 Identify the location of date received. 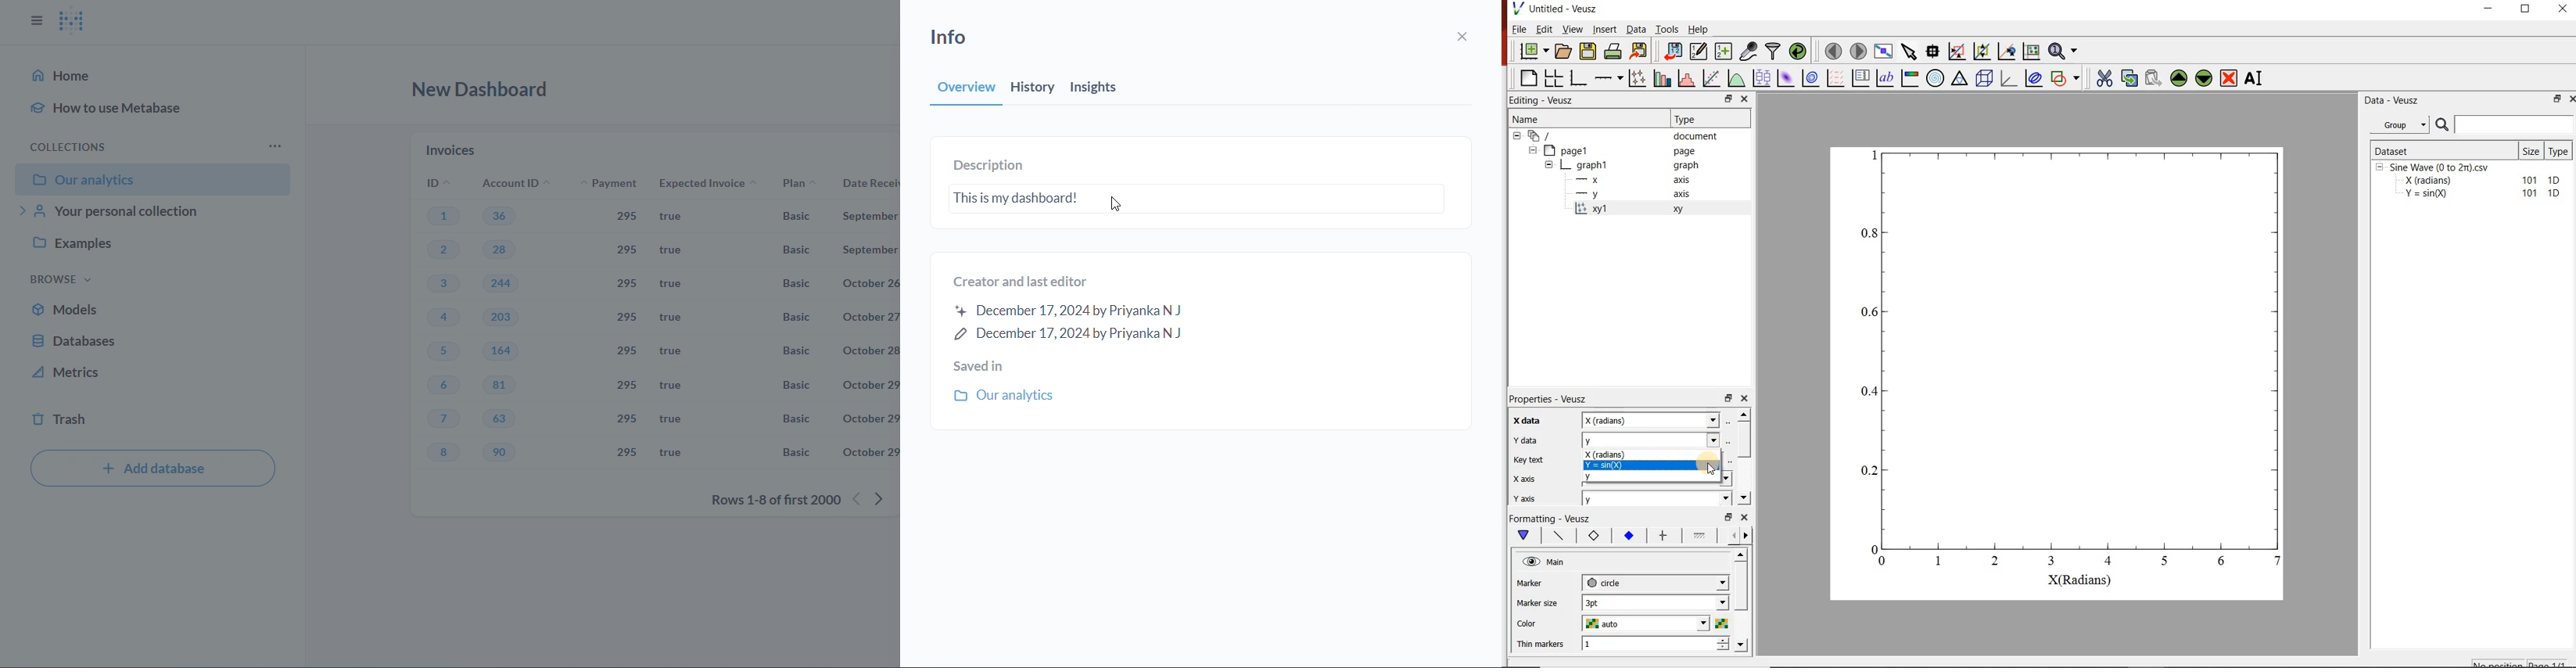
(866, 186).